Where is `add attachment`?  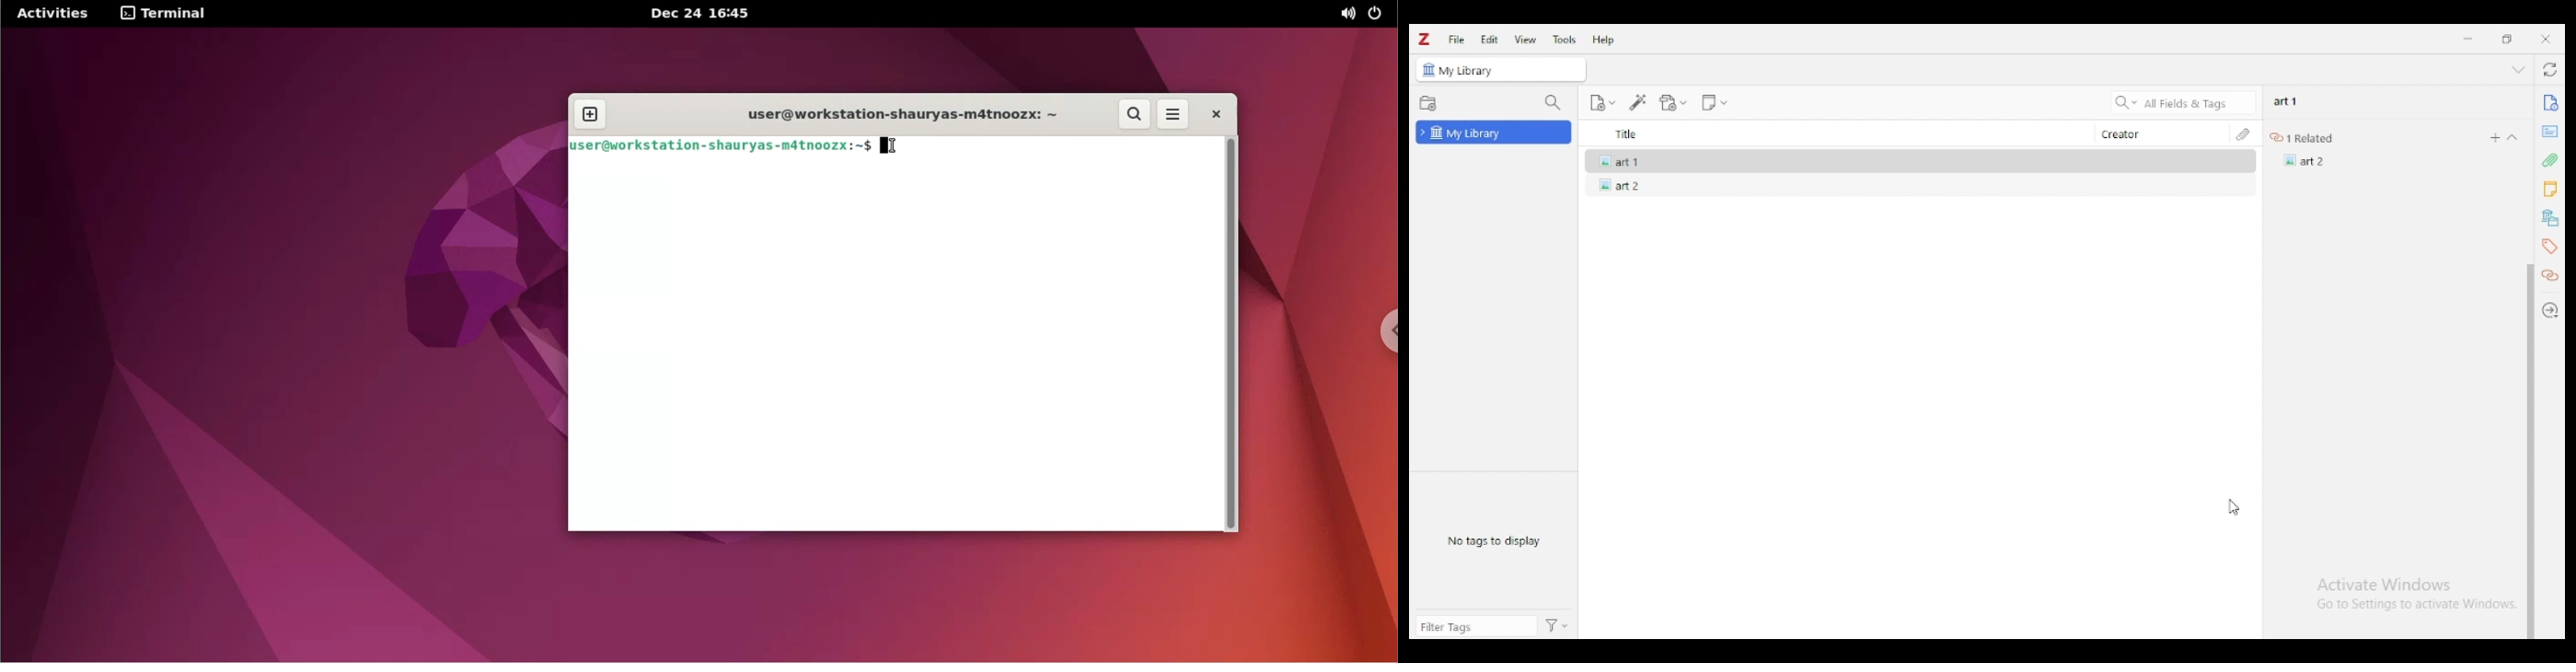
add attachment is located at coordinates (1673, 103).